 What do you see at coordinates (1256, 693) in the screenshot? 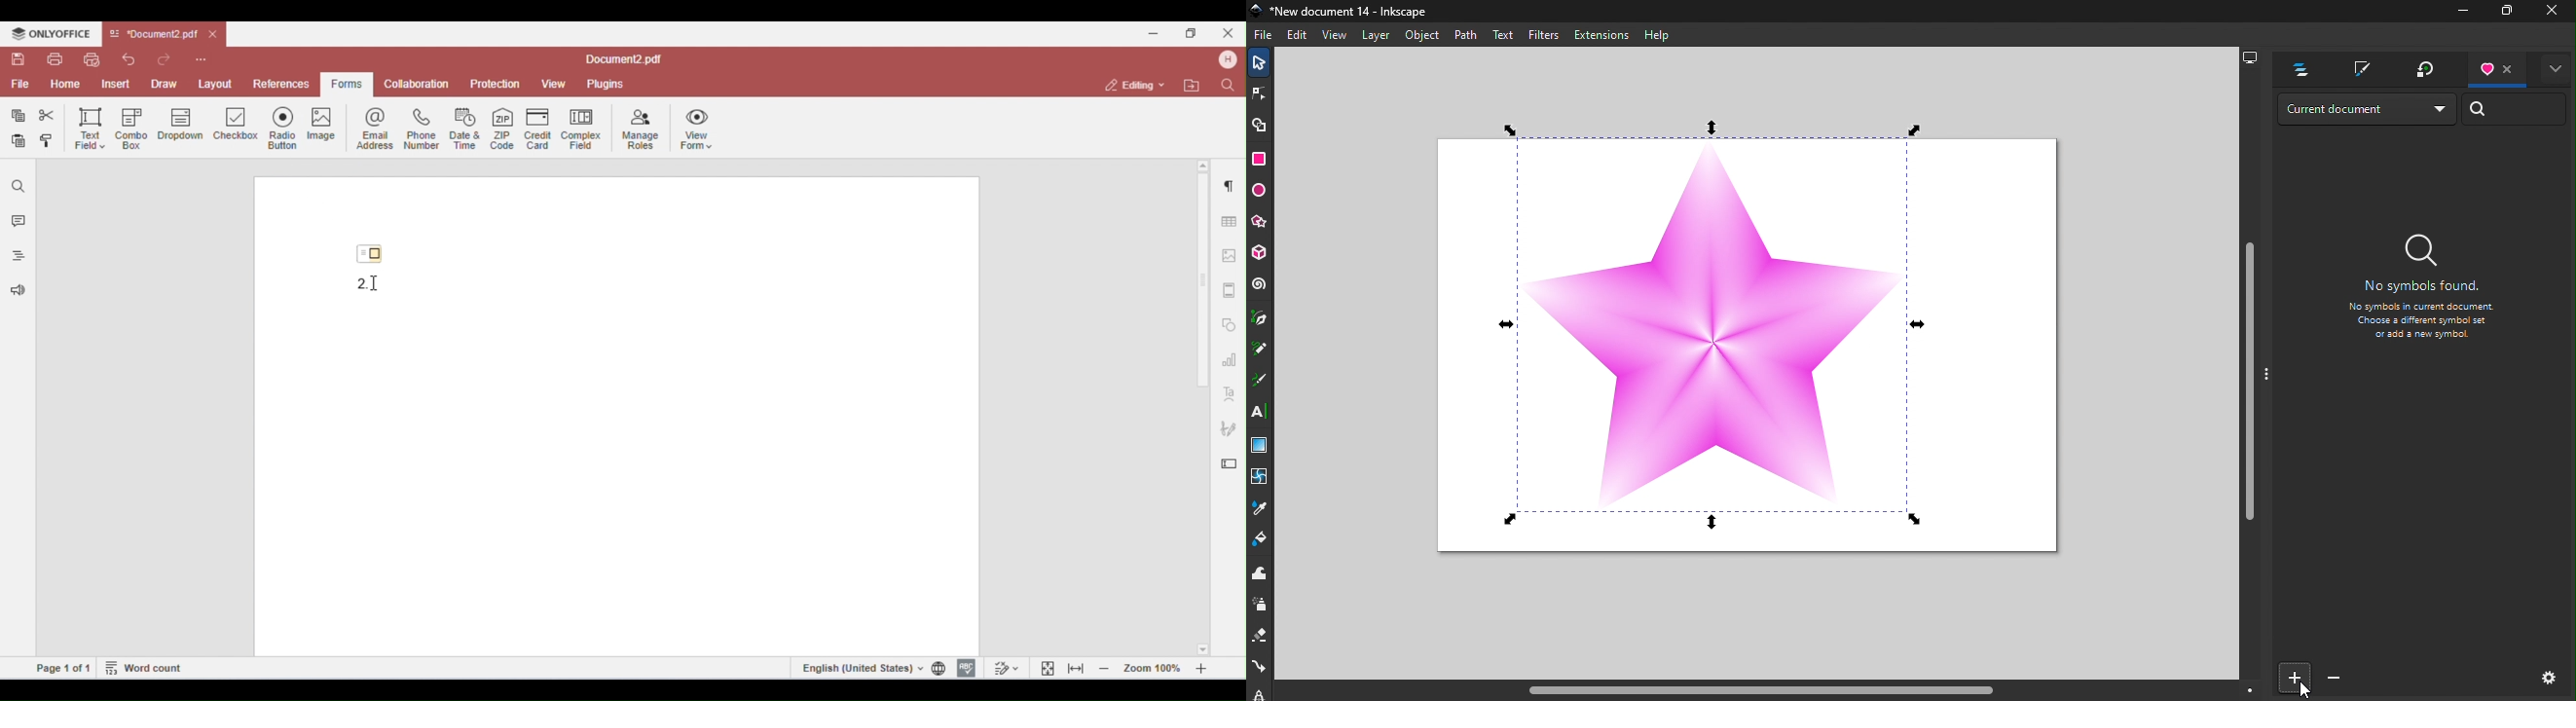
I see `lpe` at bounding box center [1256, 693].